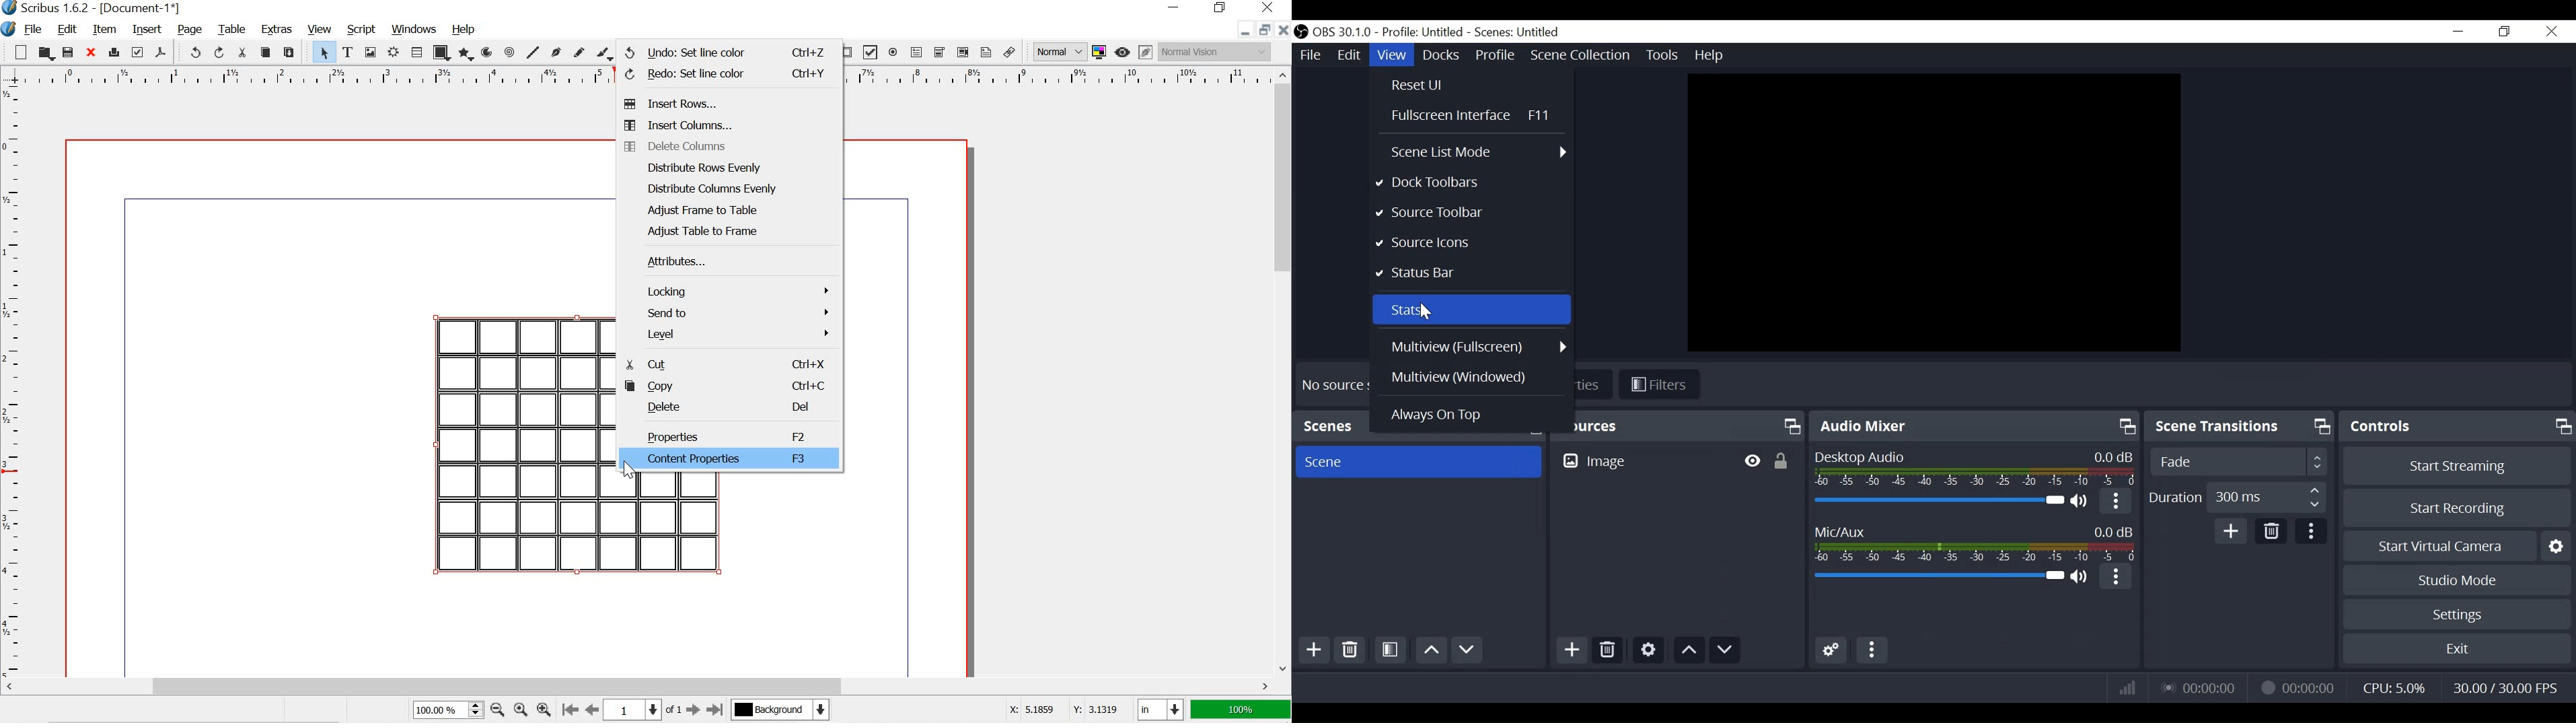 This screenshot has height=728, width=2576. What do you see at coordinates (137, 52) in the screenshot?
I see `preflight verifier` at bounding box center [137, 52].